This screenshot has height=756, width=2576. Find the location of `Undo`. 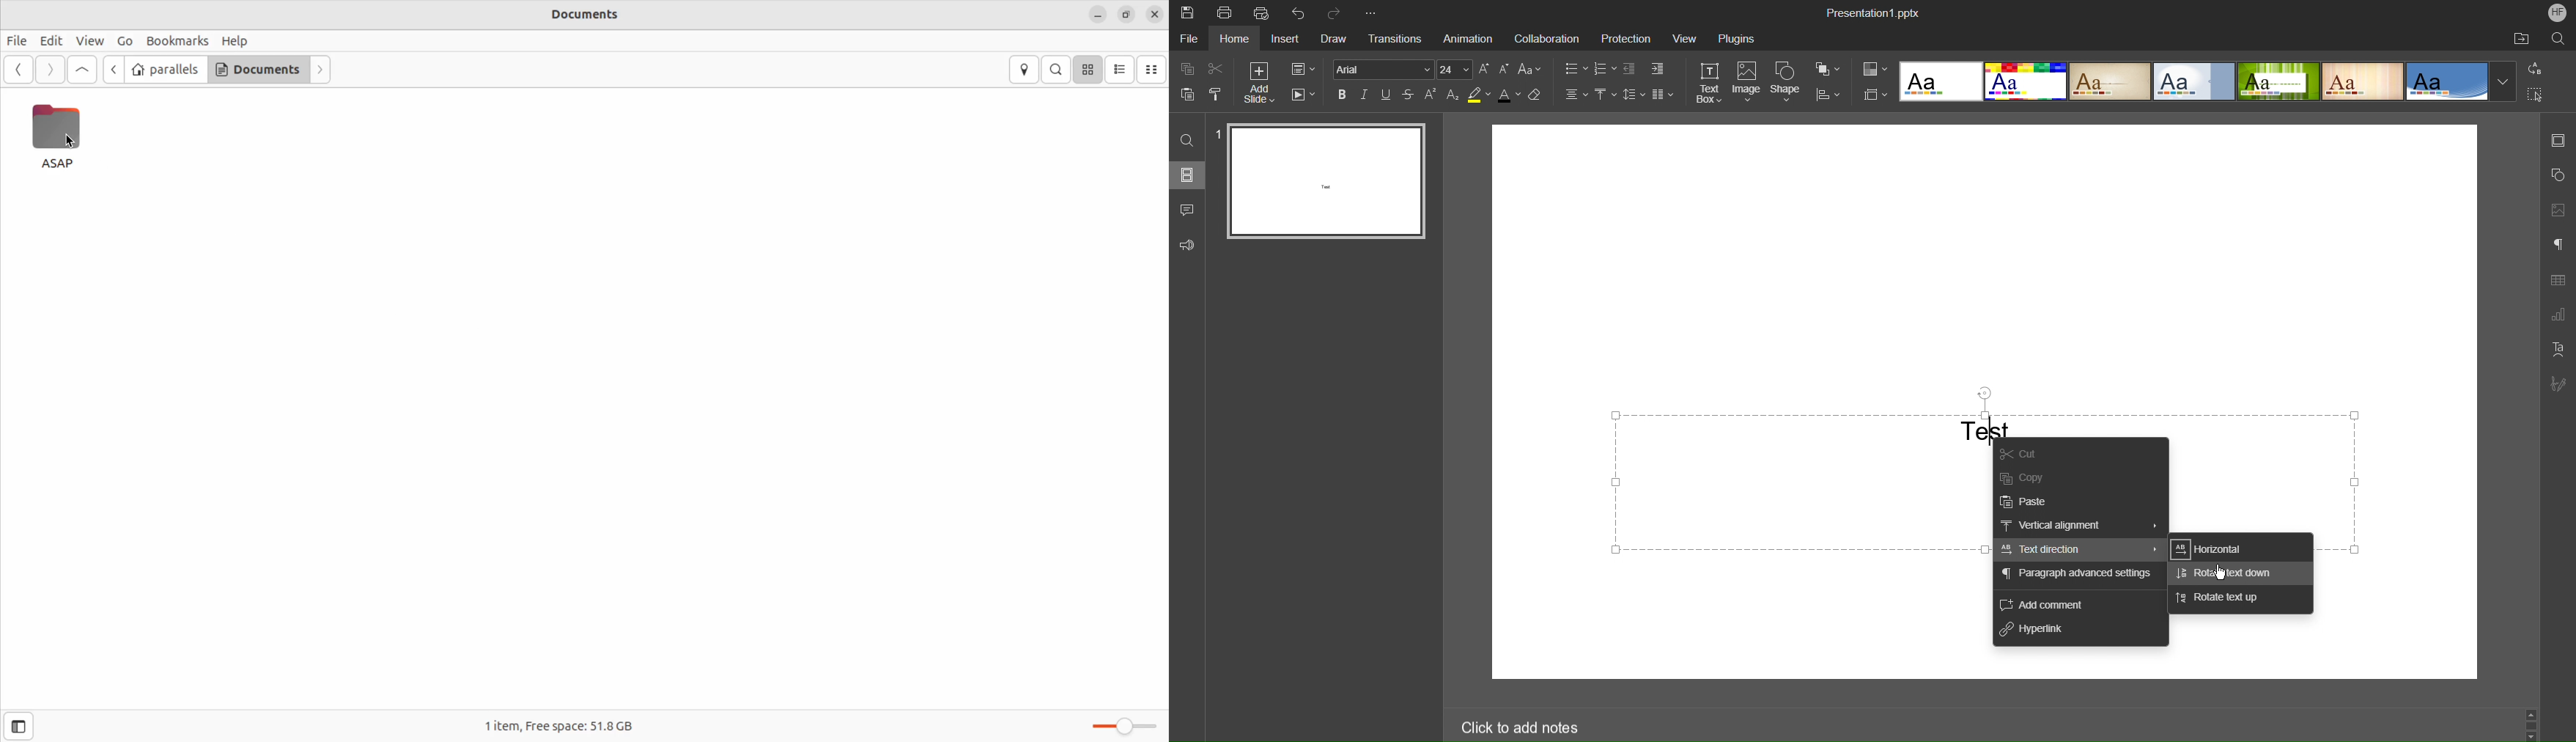

Undo is located at coordinates (1301, 12).